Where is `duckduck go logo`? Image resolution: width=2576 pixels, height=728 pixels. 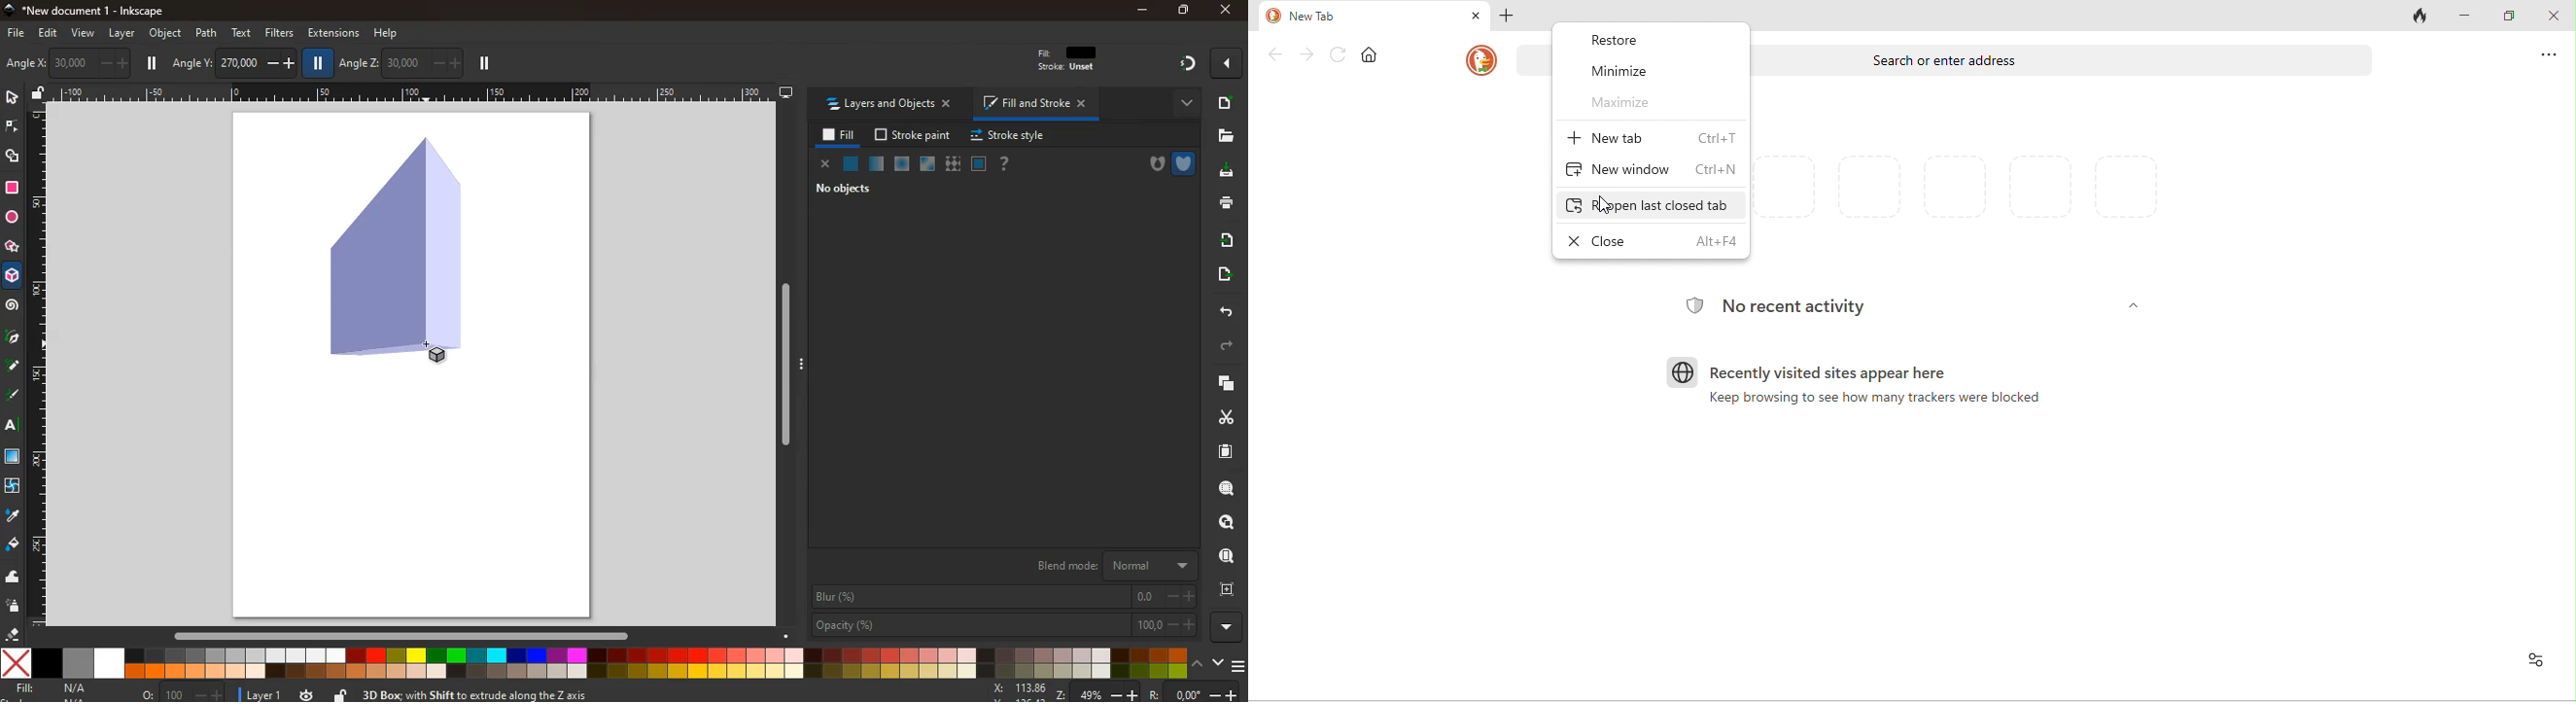
duckduck go logo is located at coordinates (1480, 61).